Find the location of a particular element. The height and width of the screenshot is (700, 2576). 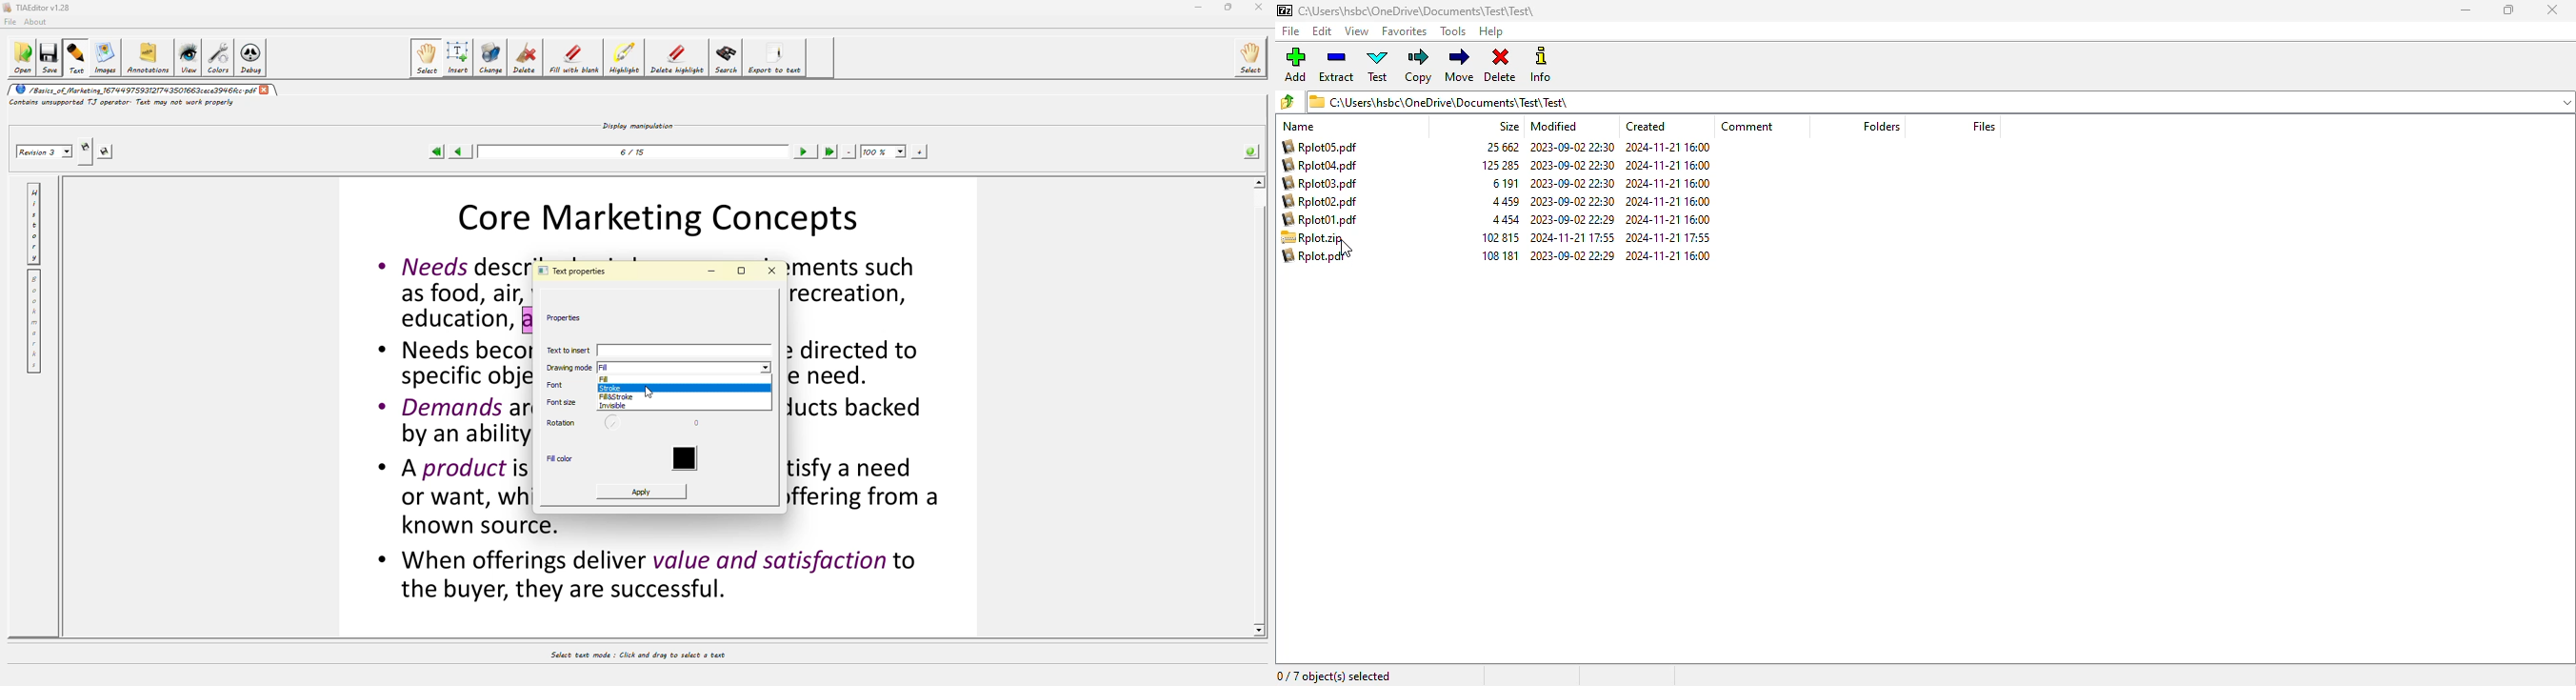

bookmarks is located at coordinates (35, 322).